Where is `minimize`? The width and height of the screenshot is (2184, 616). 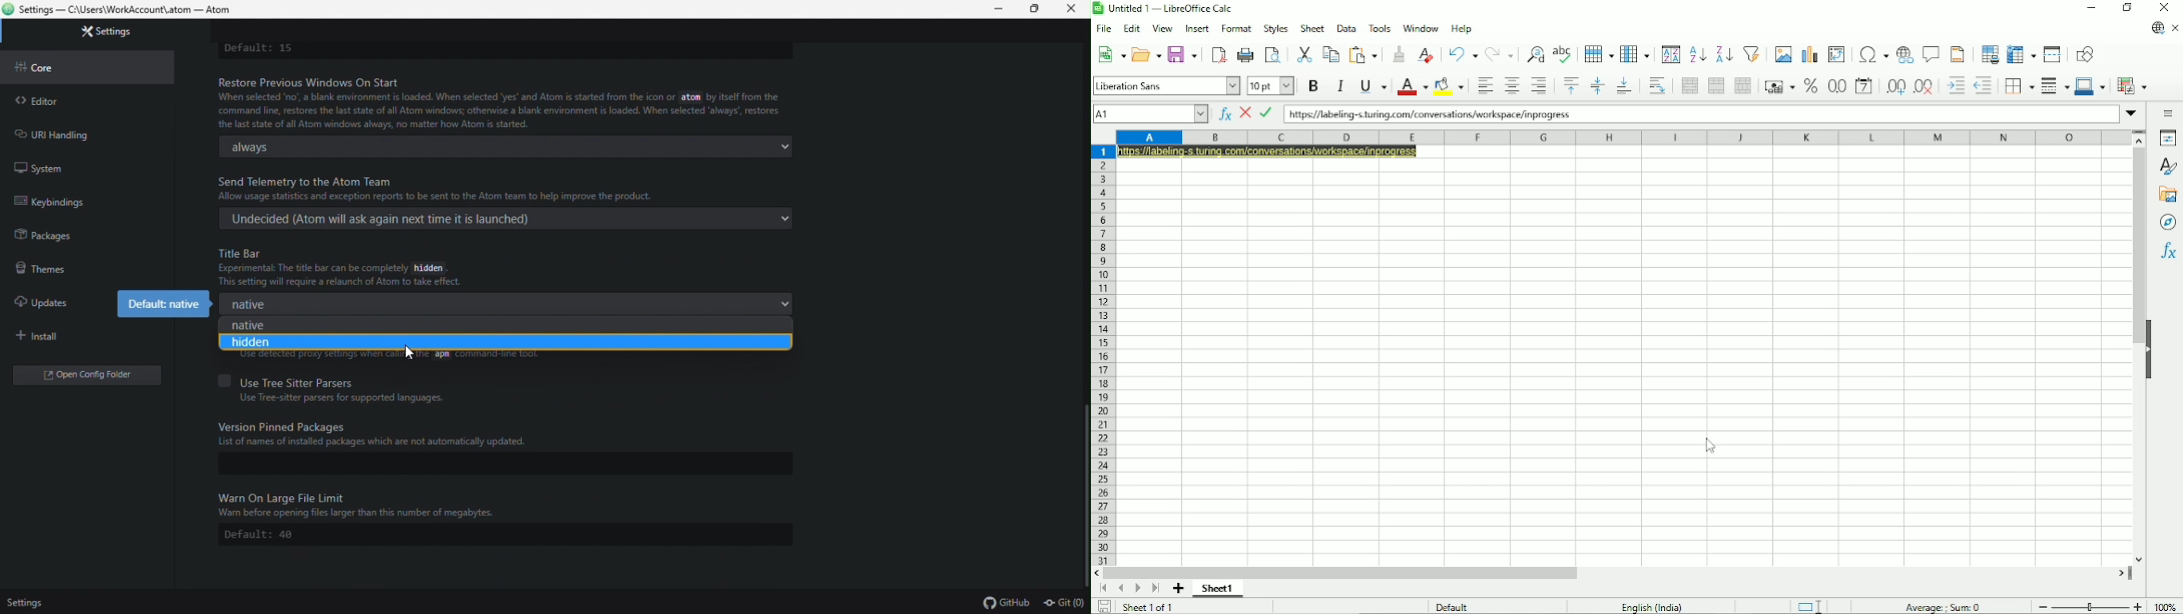
minimize is located at coordinates (997, 9).